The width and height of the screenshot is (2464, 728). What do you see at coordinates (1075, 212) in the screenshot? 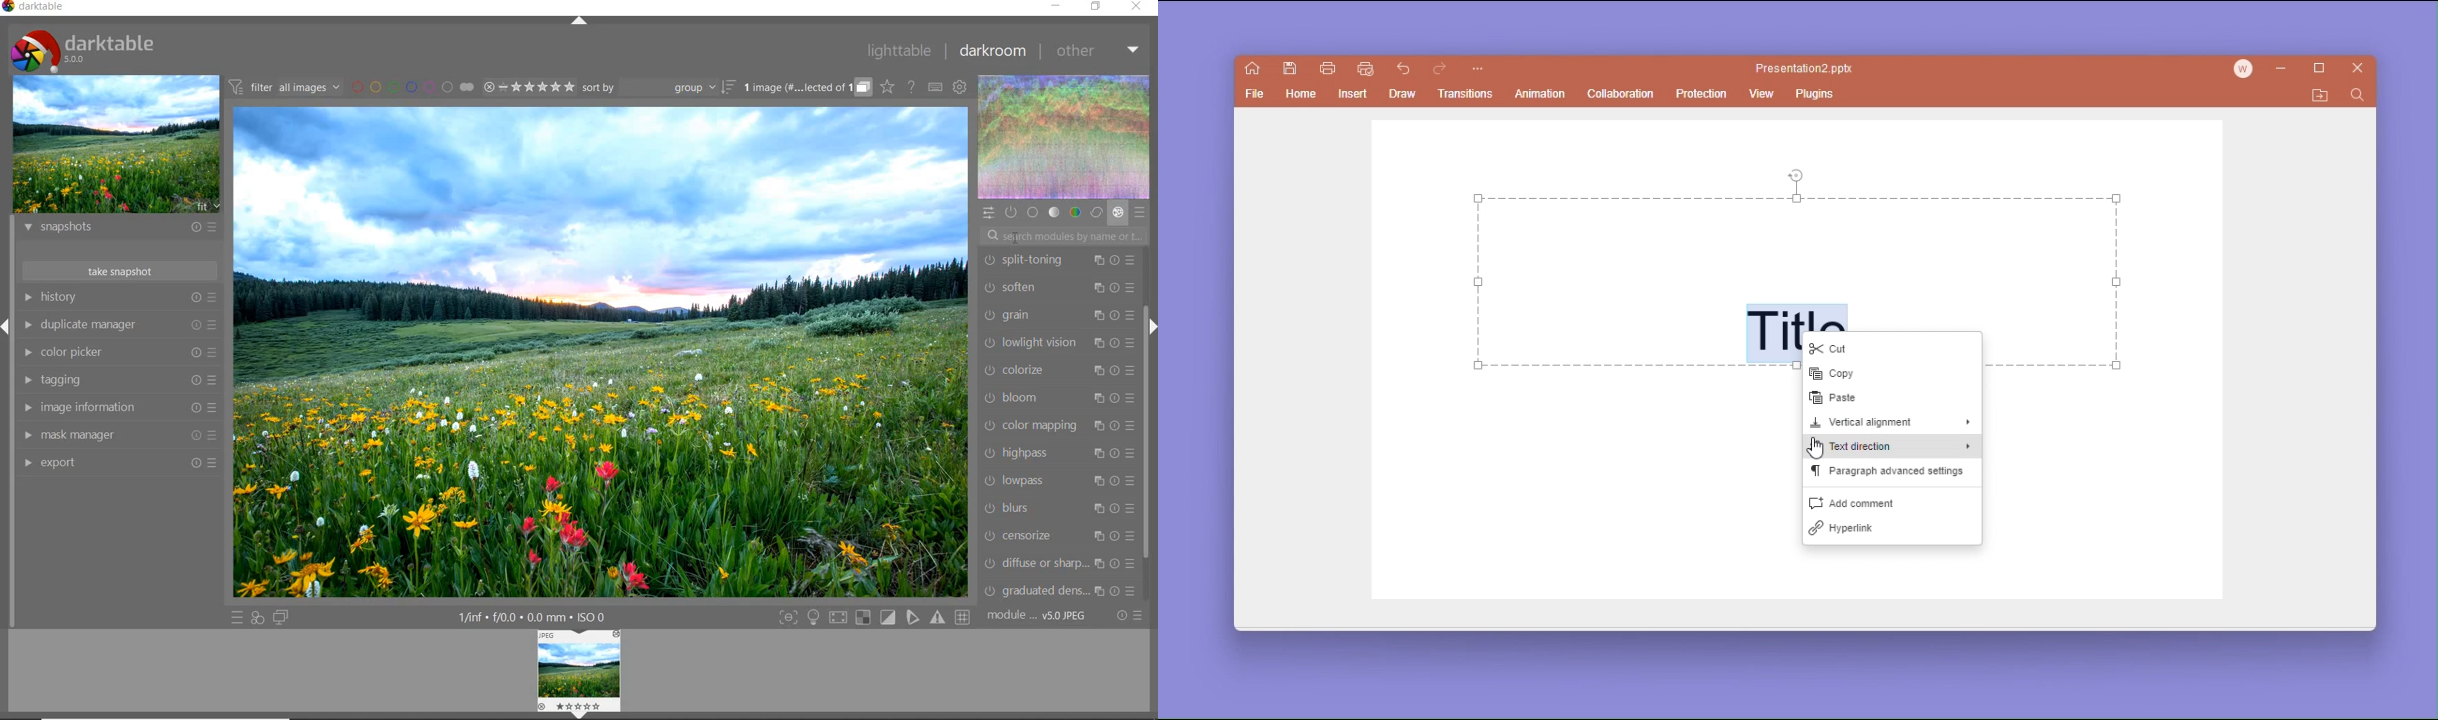
I see `color` at bounding box center [1075, 212].